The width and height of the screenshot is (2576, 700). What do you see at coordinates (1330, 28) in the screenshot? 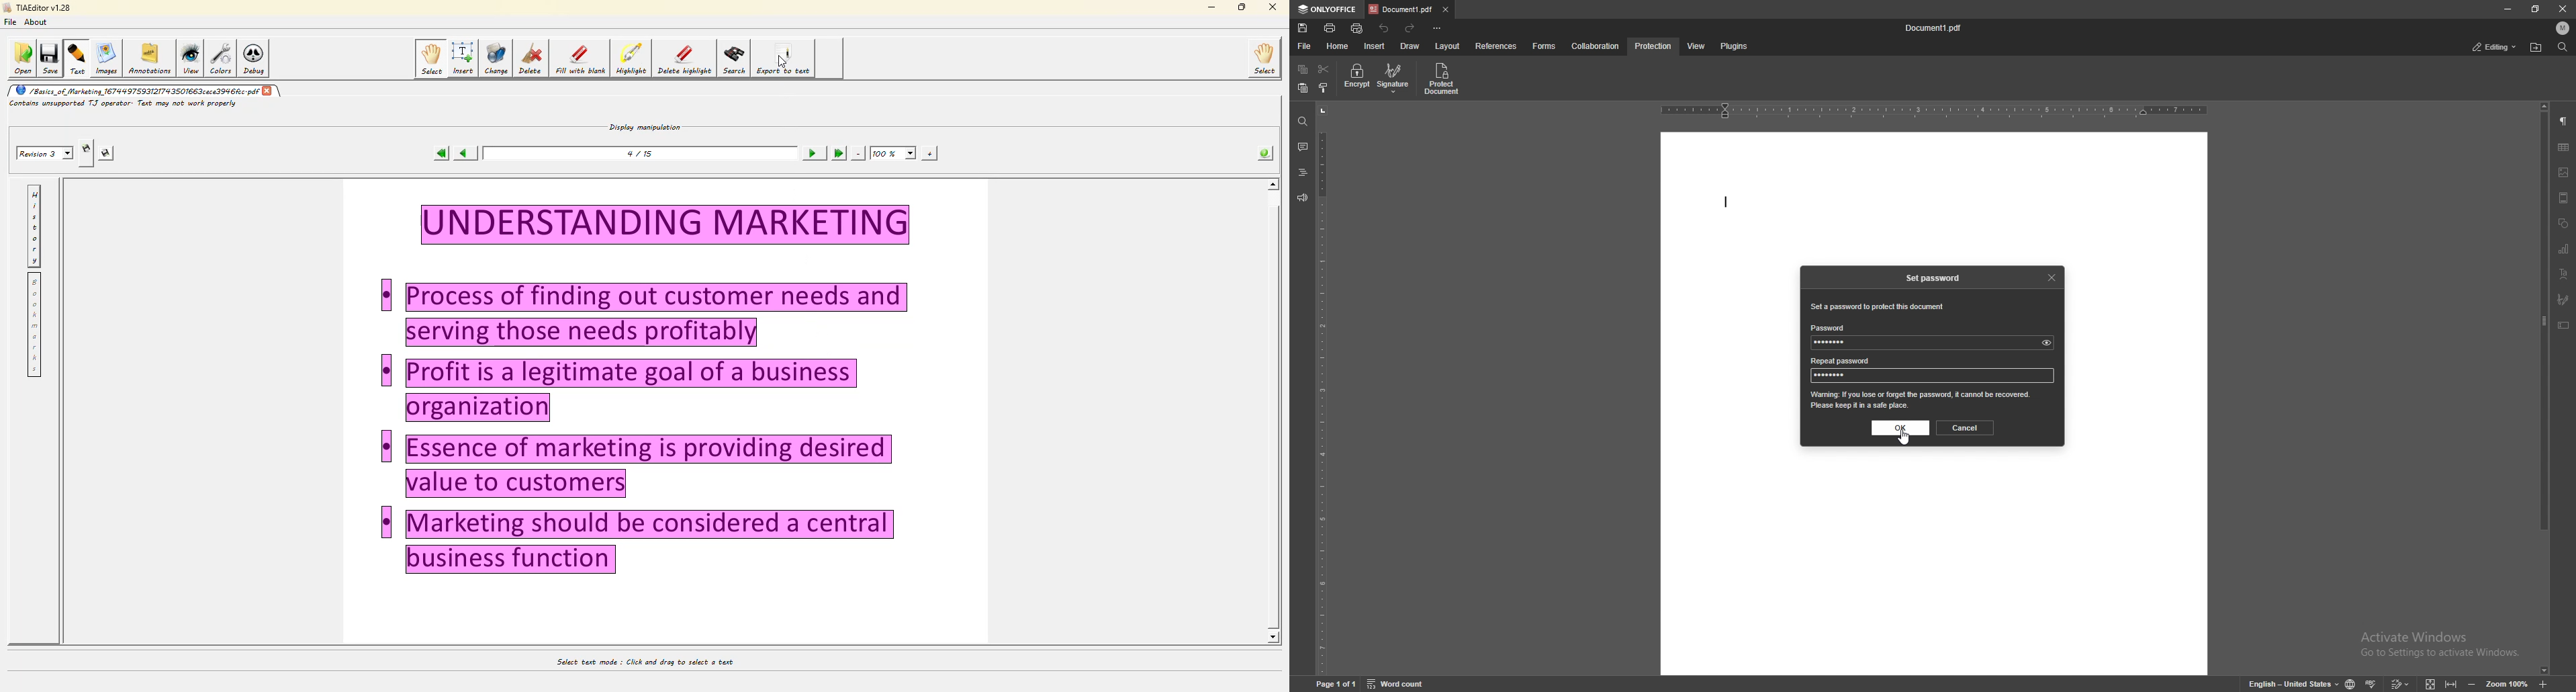
I see `print` at bounding box center [1330, 28].